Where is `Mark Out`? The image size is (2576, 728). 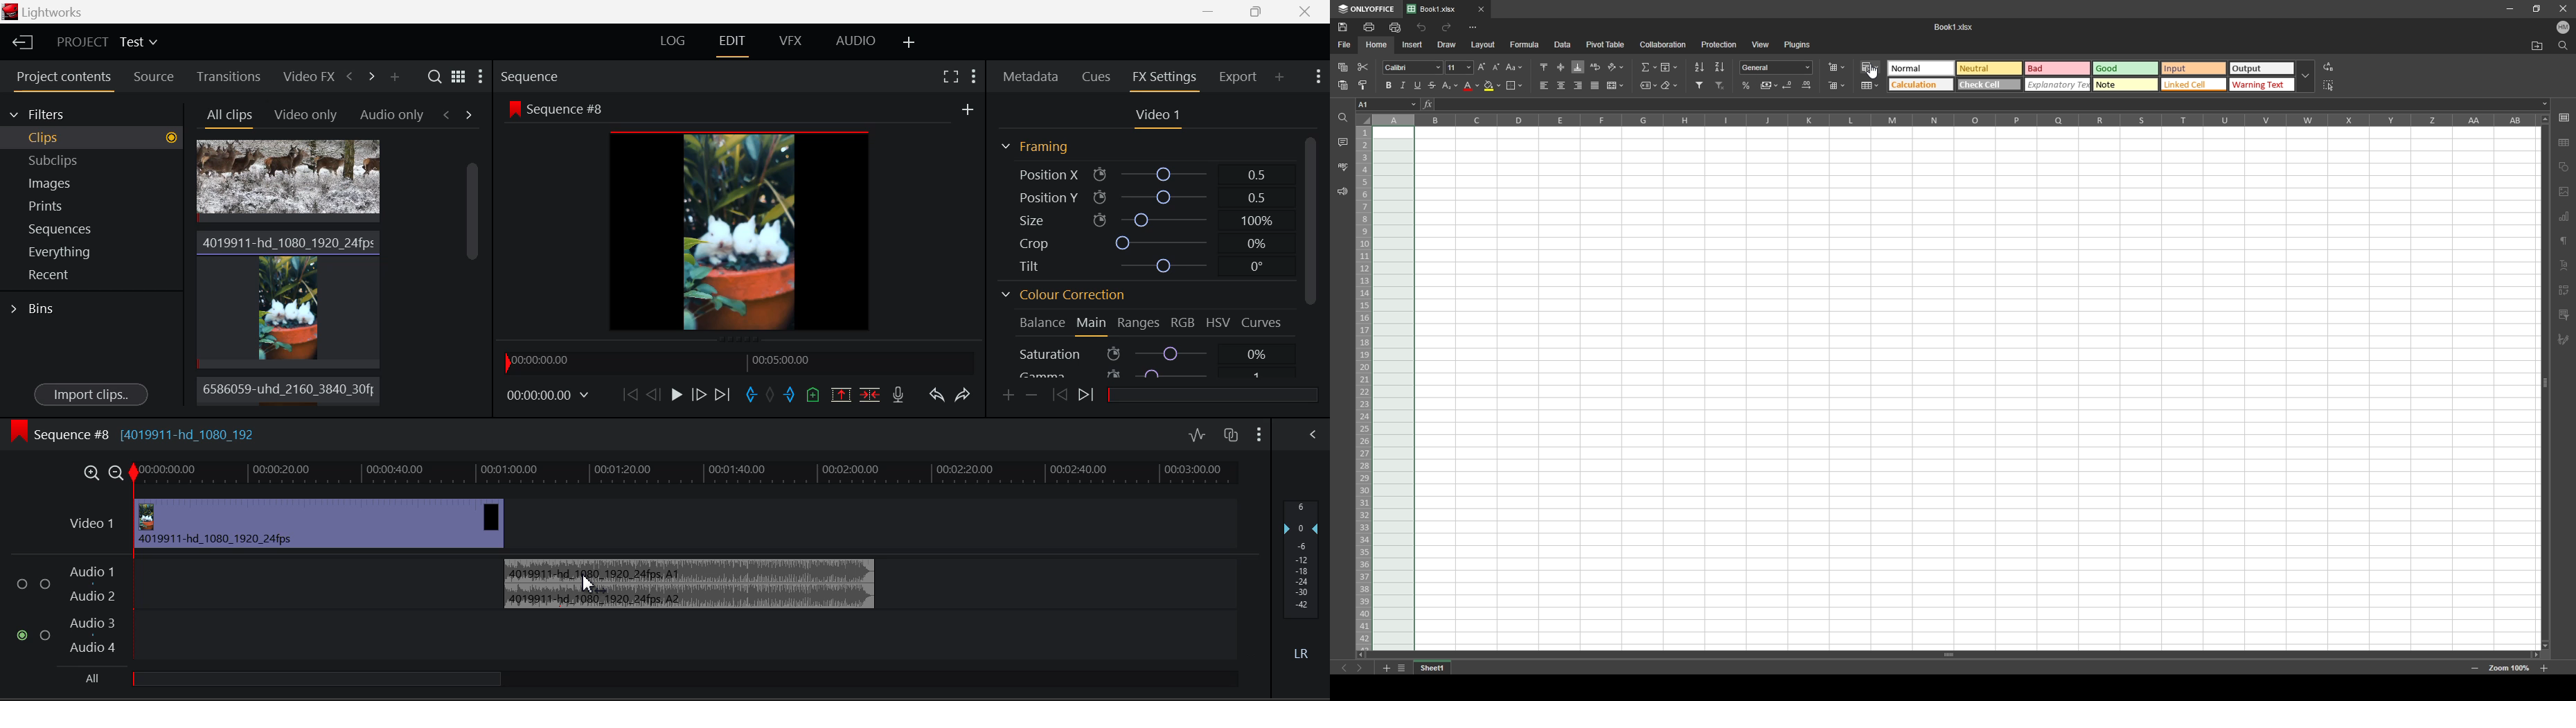
Mark Out is located at coordinates (791, 394).